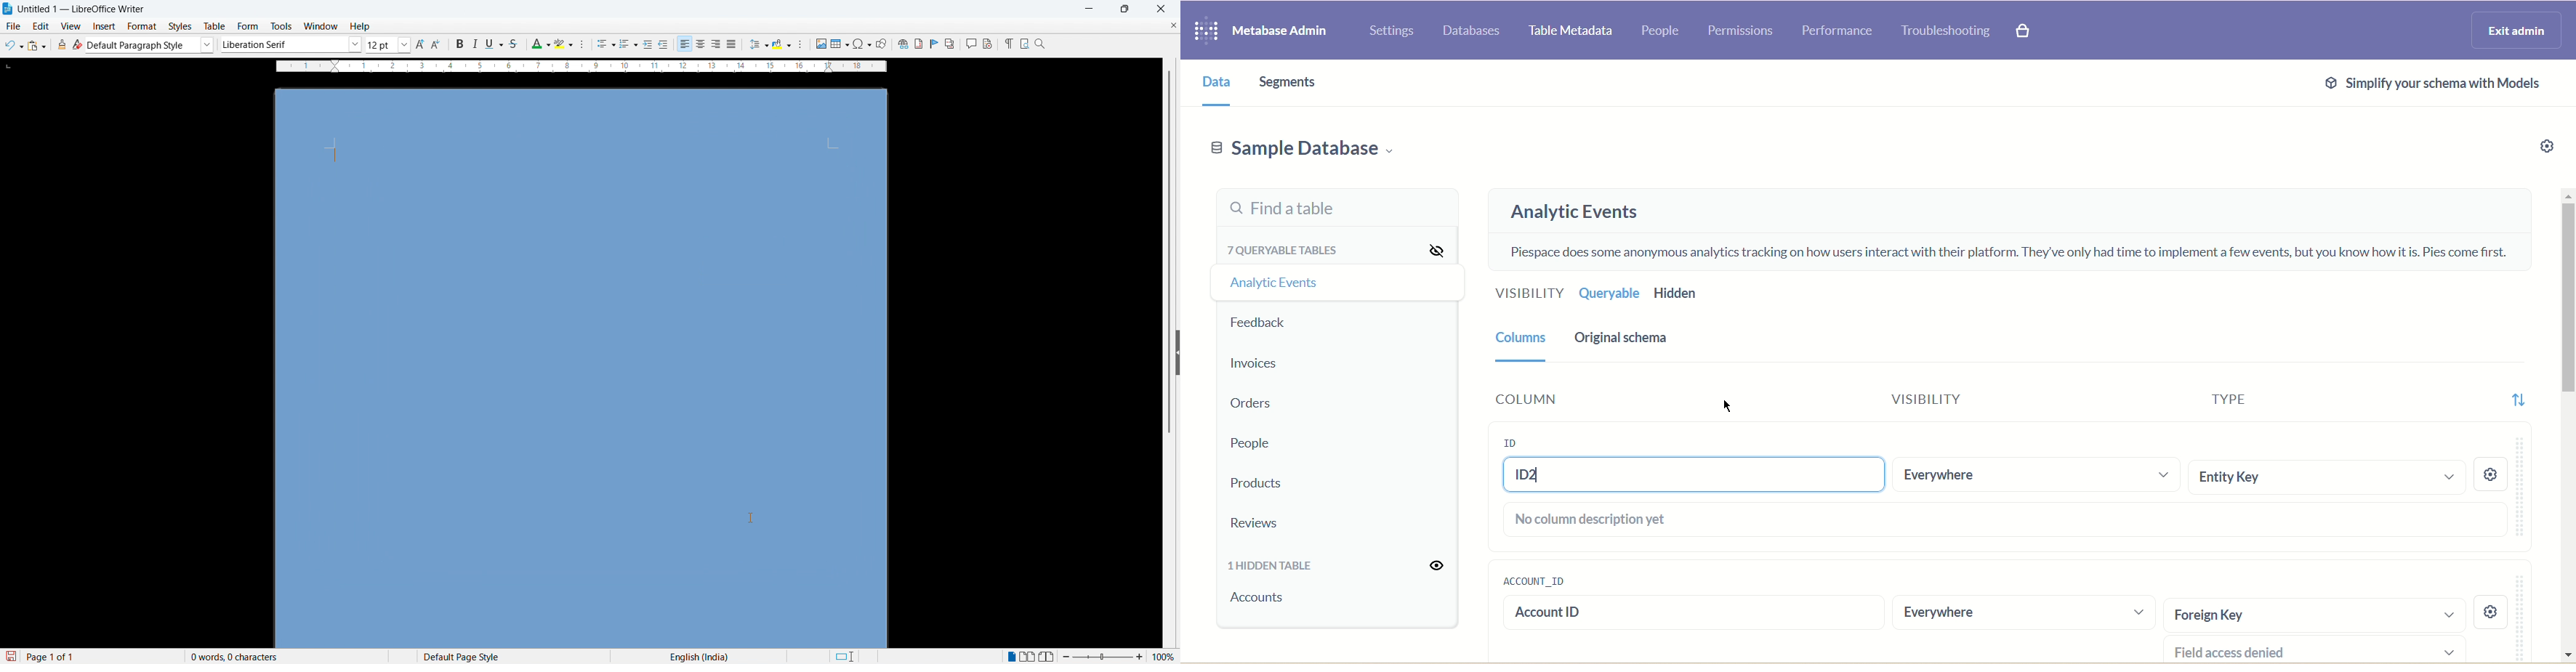 Image resolution: width=2576 pixels, height=672 pixels. Describe the element at coordinates (664, 44) in the screenshot. I see `Decrease indent ` at that location.